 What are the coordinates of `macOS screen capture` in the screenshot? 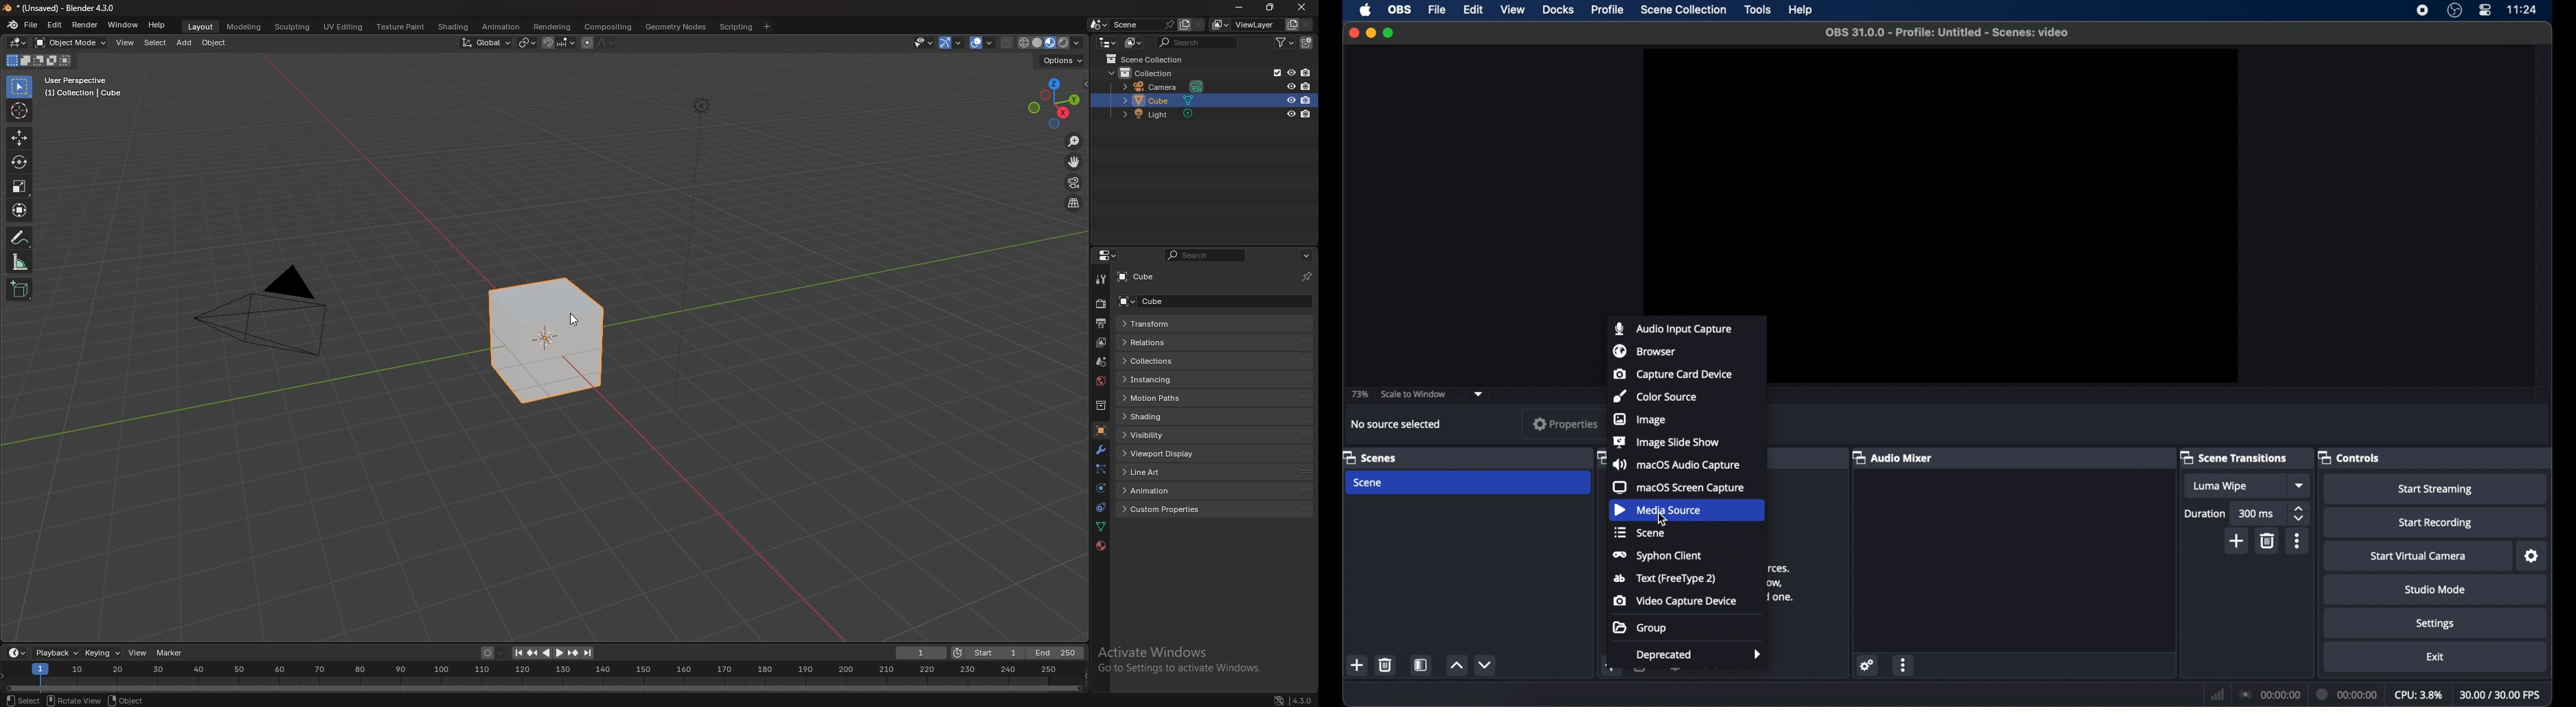 It's located at (1679, 488).